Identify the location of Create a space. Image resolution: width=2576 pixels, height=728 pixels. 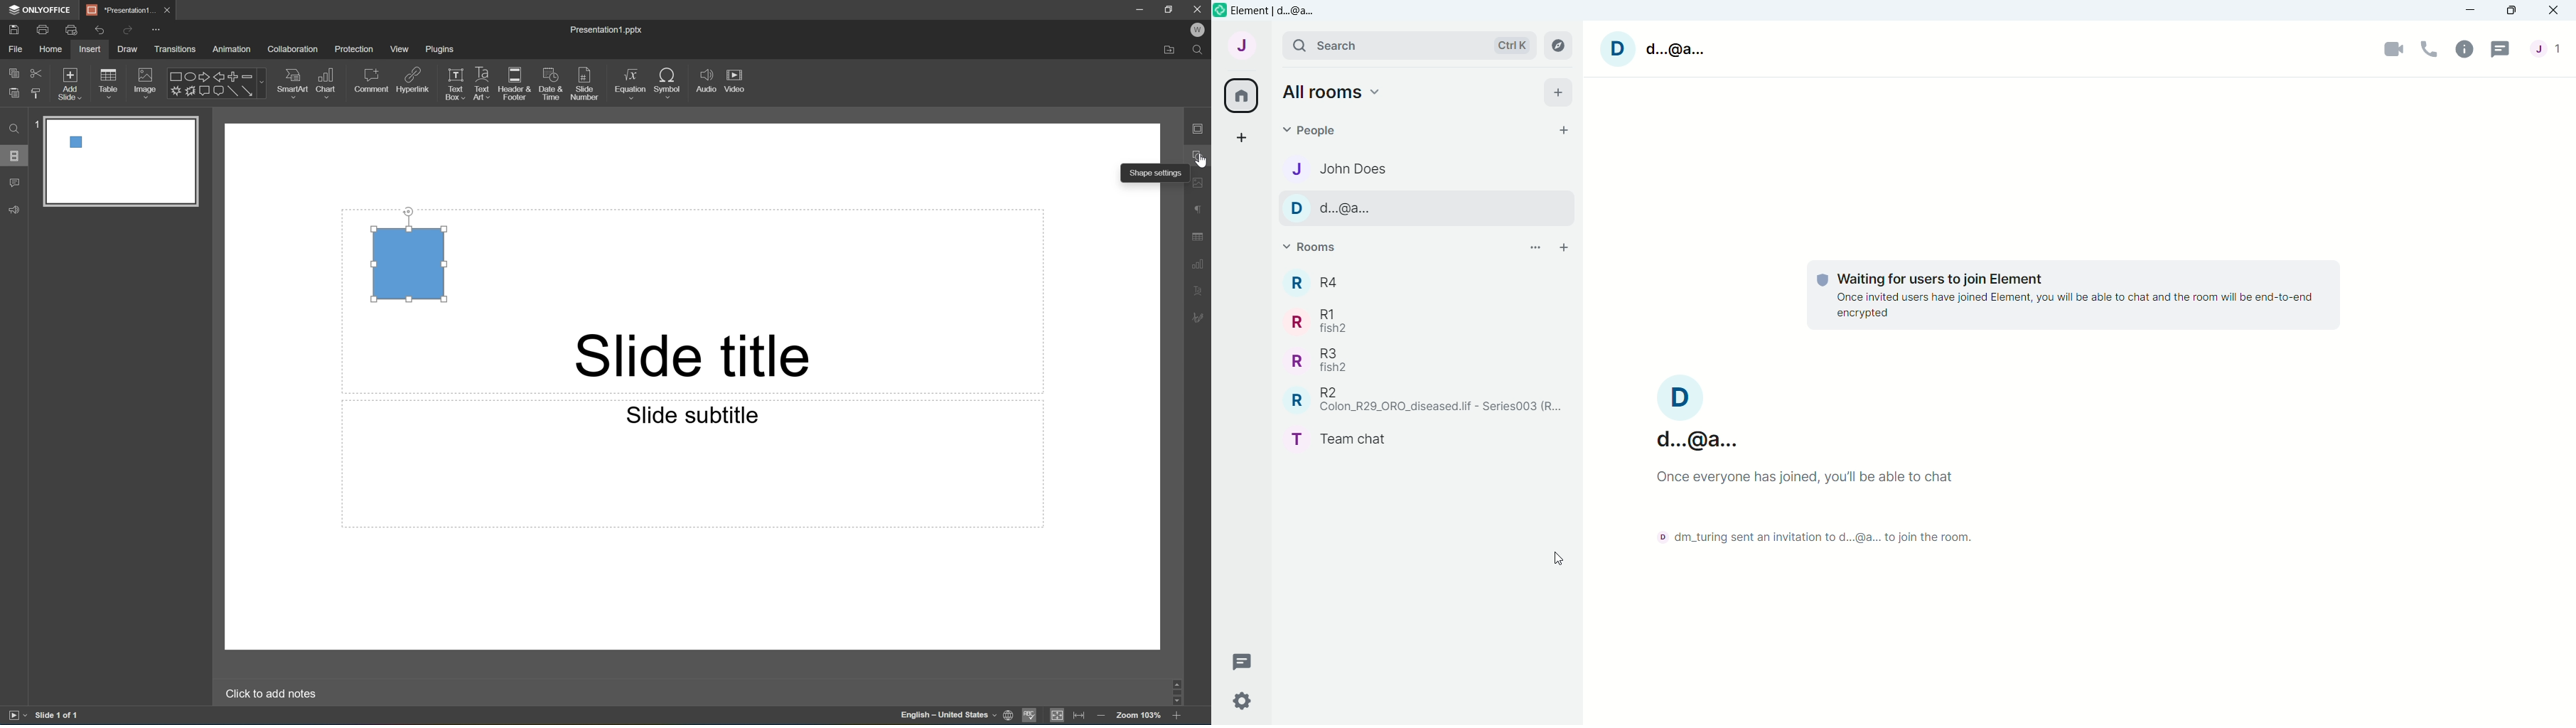
(1244, 136).